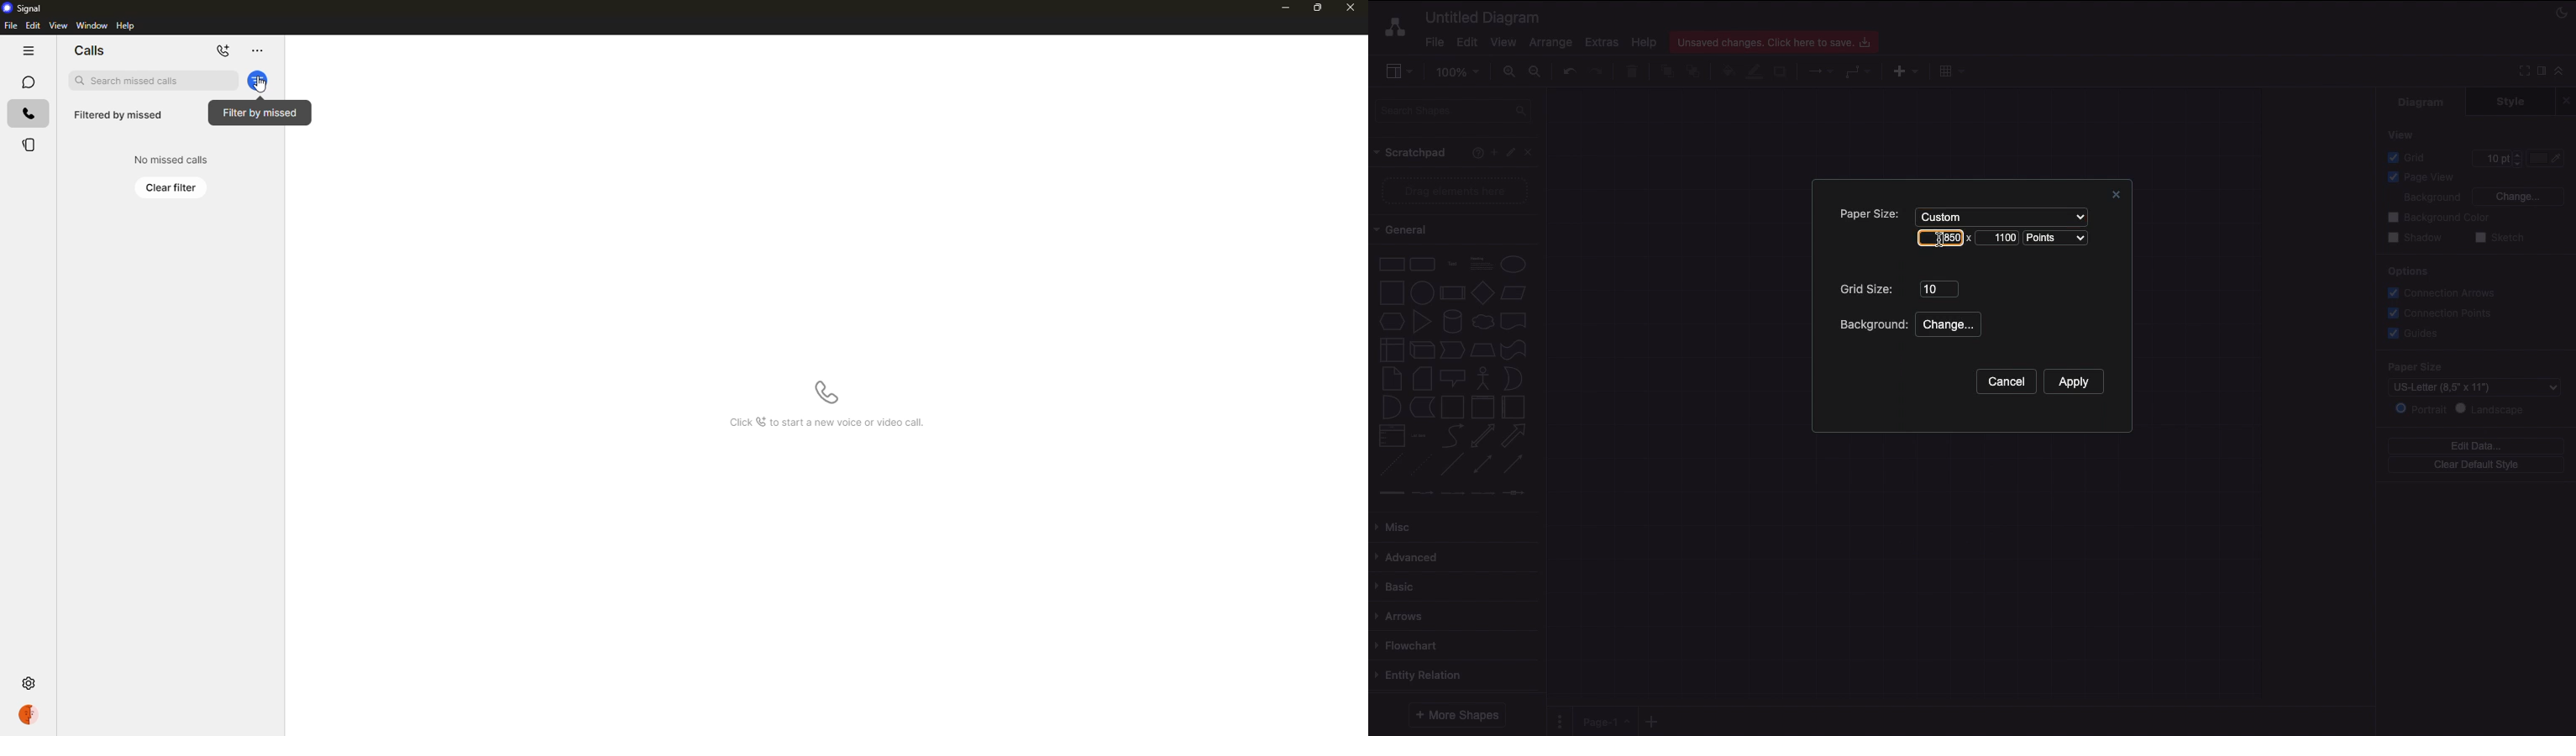  Describe the element at coordinates (1551, 43) in the screenshot. I see `Arrange` at that location.